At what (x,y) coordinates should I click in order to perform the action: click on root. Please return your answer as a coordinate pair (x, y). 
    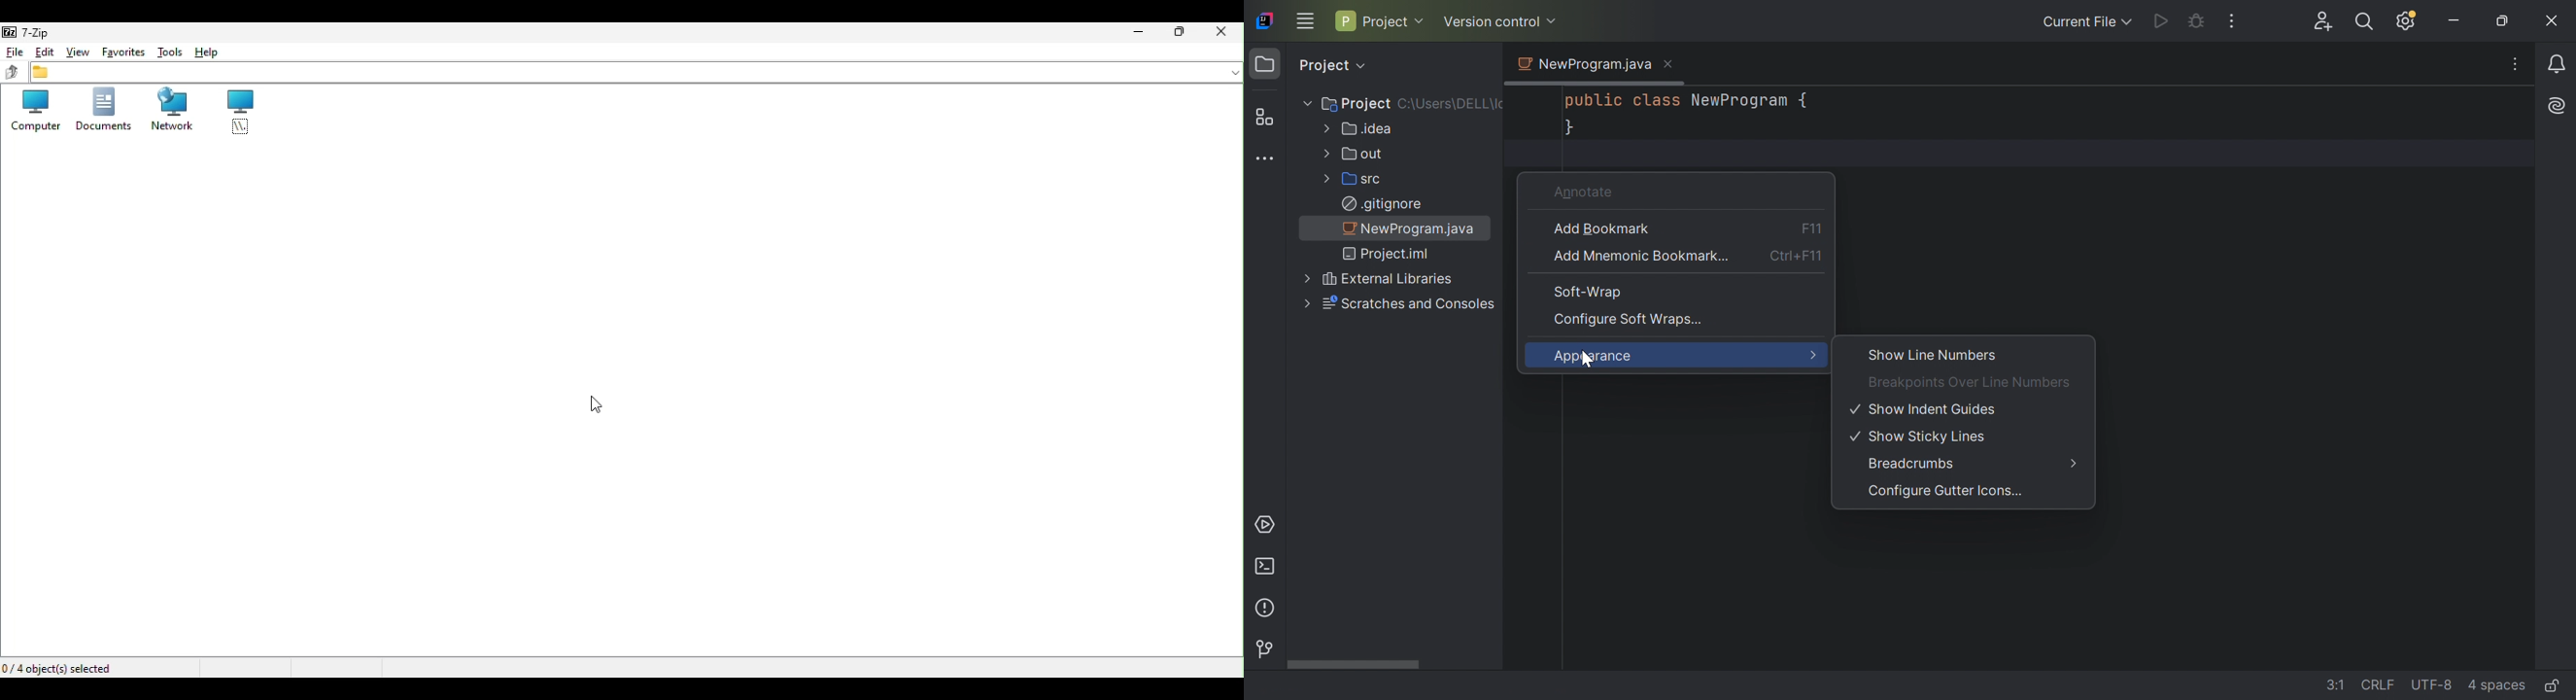
    Looking at the image, I should click on (242, 115).